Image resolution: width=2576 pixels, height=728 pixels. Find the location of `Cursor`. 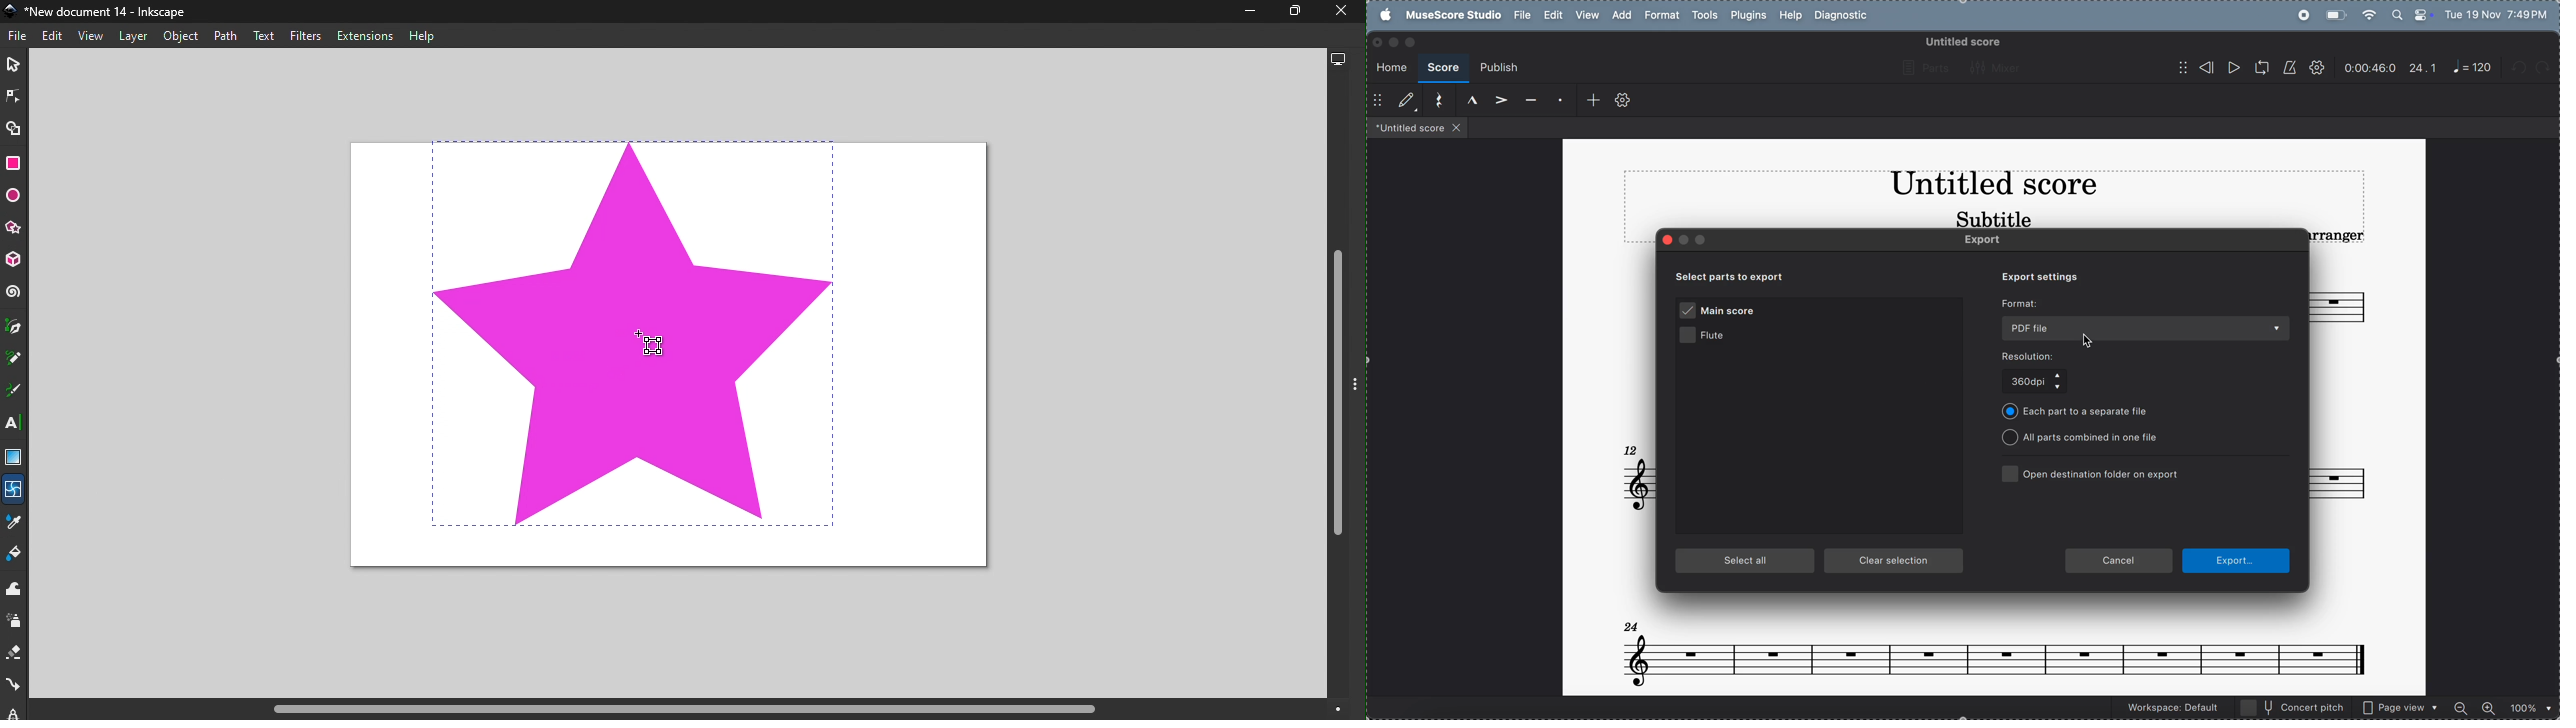

Cursor is located at coordinates (652, 345).